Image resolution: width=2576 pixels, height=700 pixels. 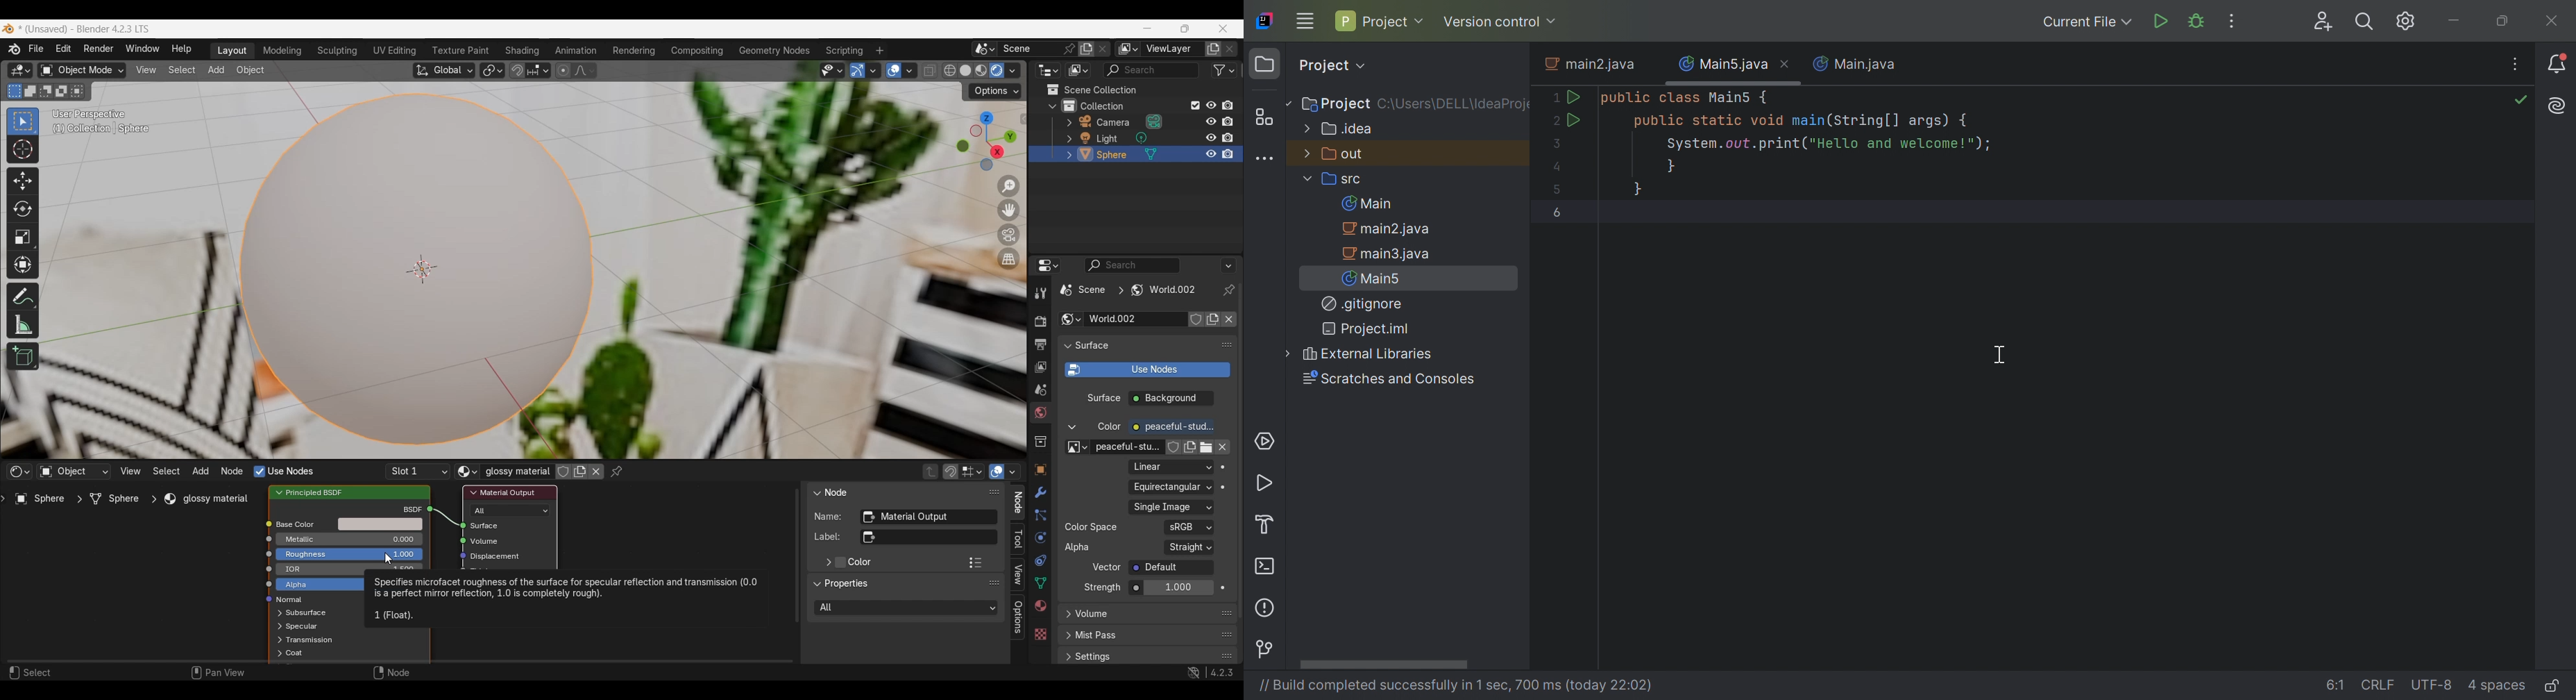 What do you see at coordinates (233, 471) in the screenshot?
I see `Node menu` at bounding box center [233, 471].